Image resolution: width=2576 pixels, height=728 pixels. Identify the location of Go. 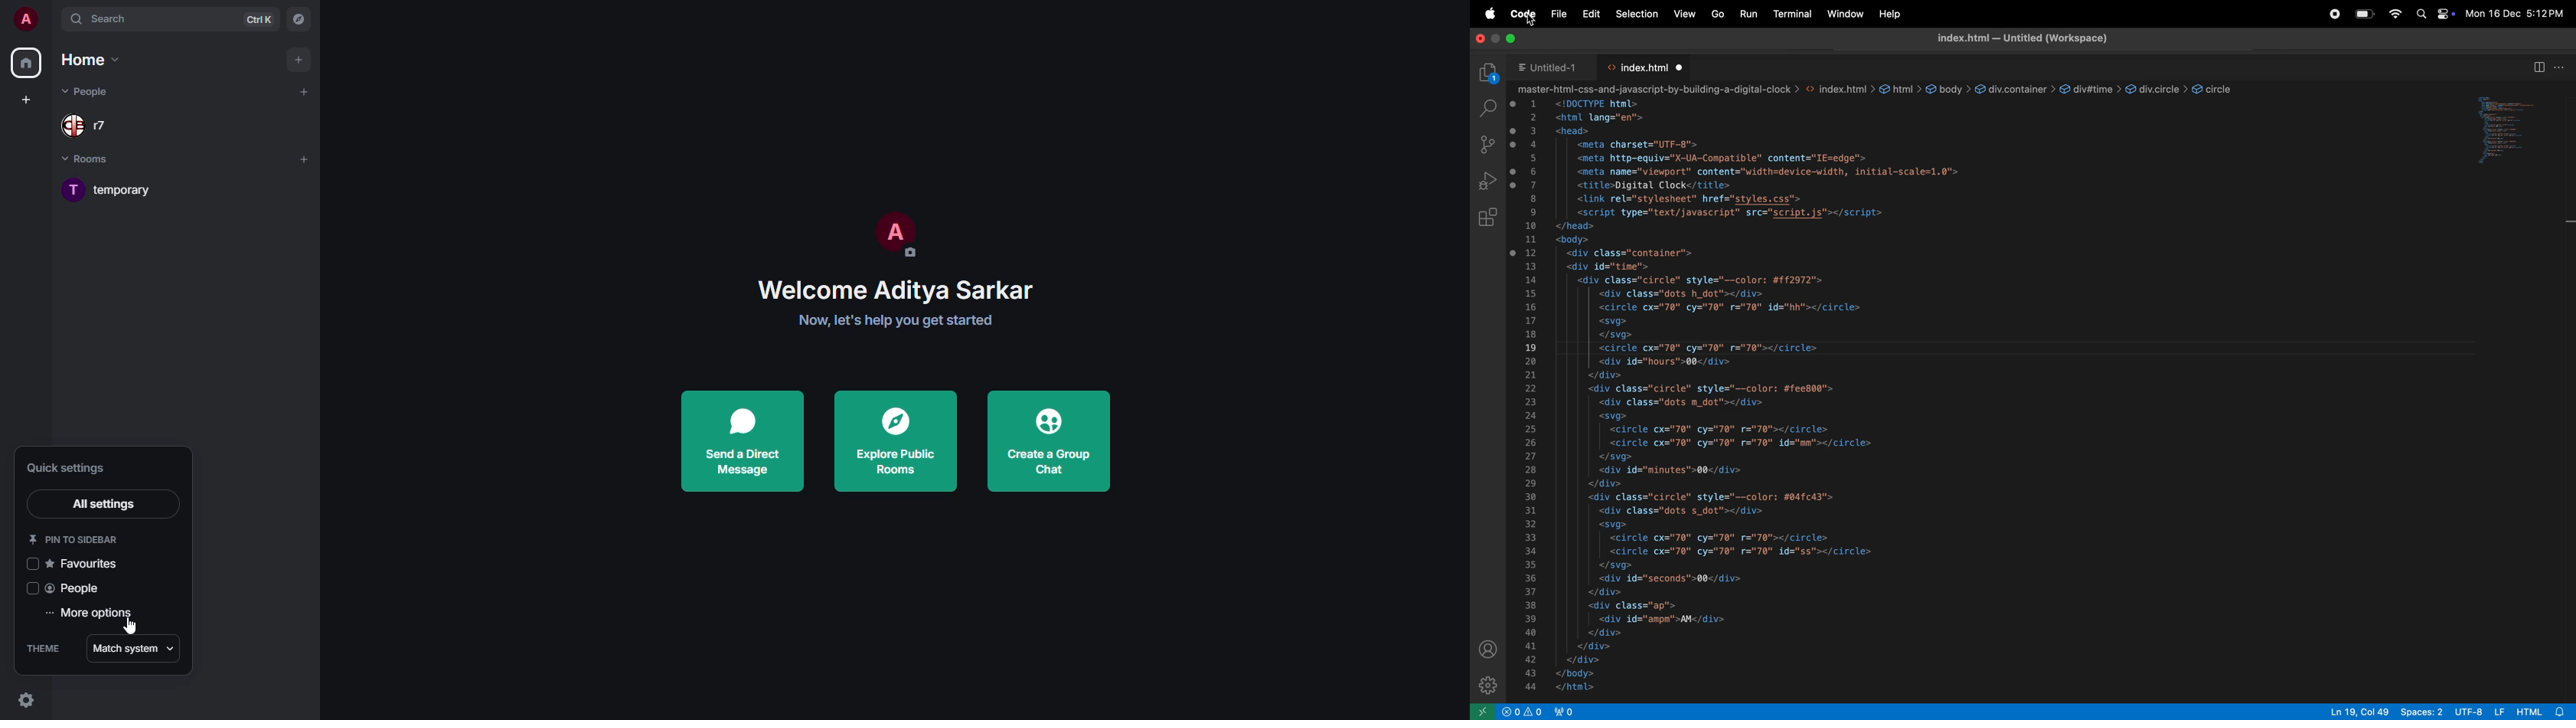
(1717, 12).